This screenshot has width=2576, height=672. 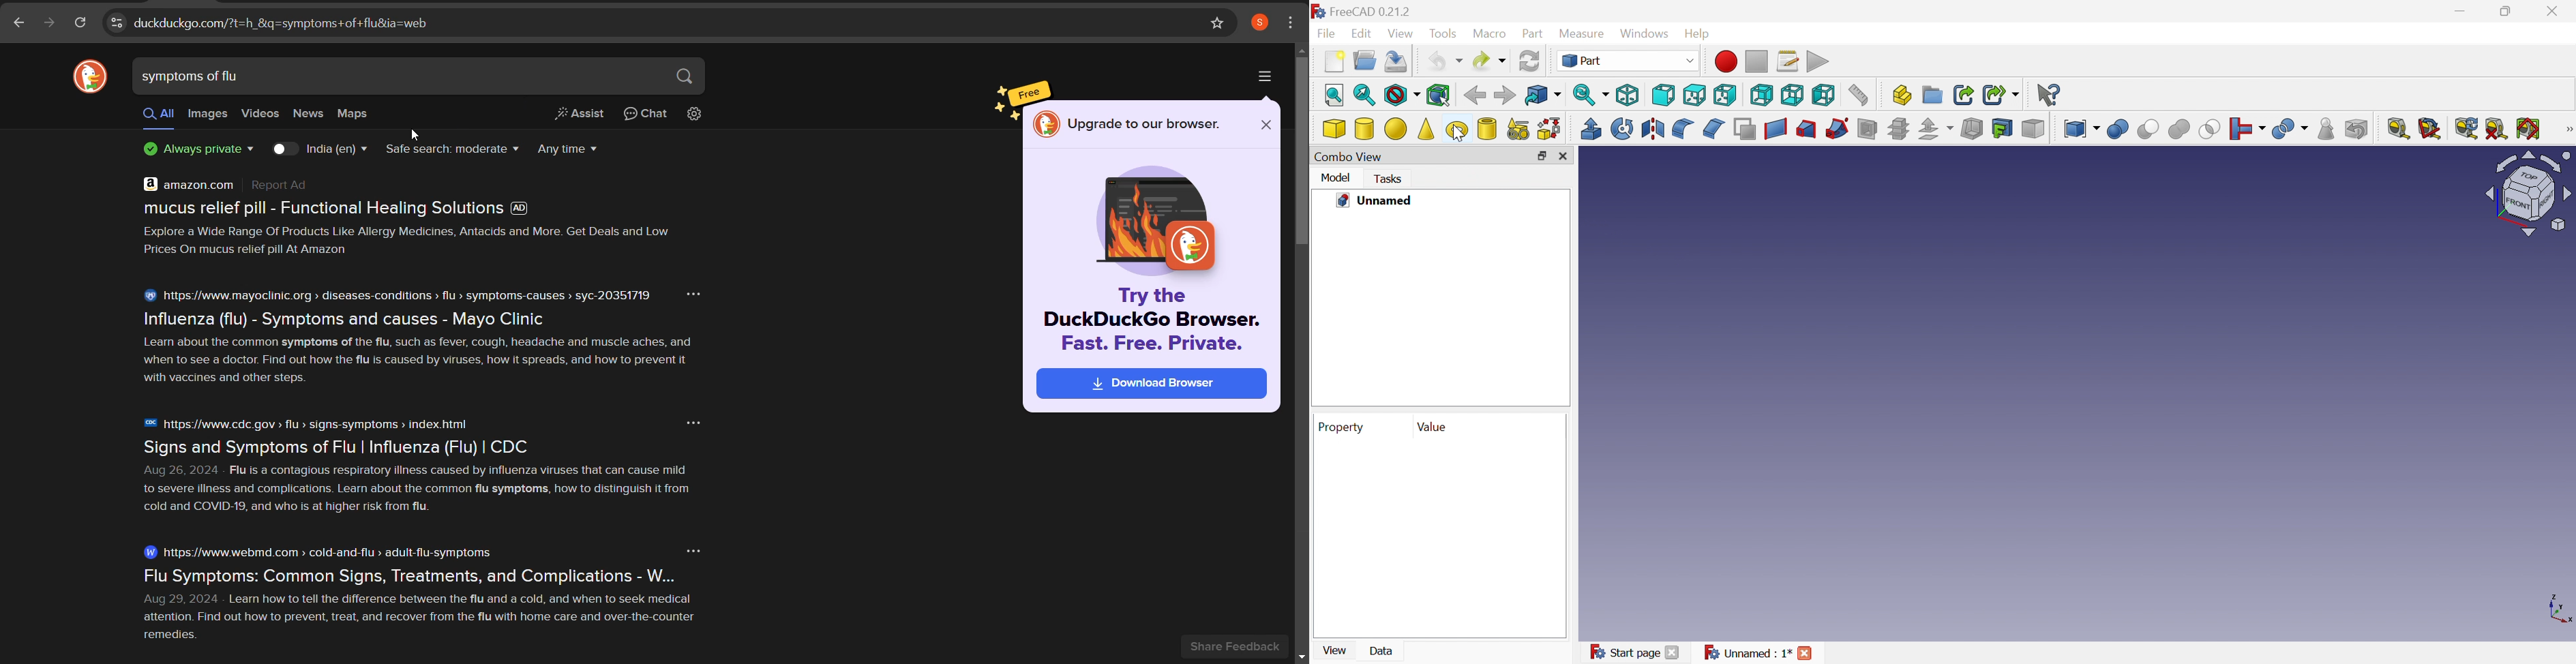 I want to click on Measure angular, so click(x=2429, y=130).